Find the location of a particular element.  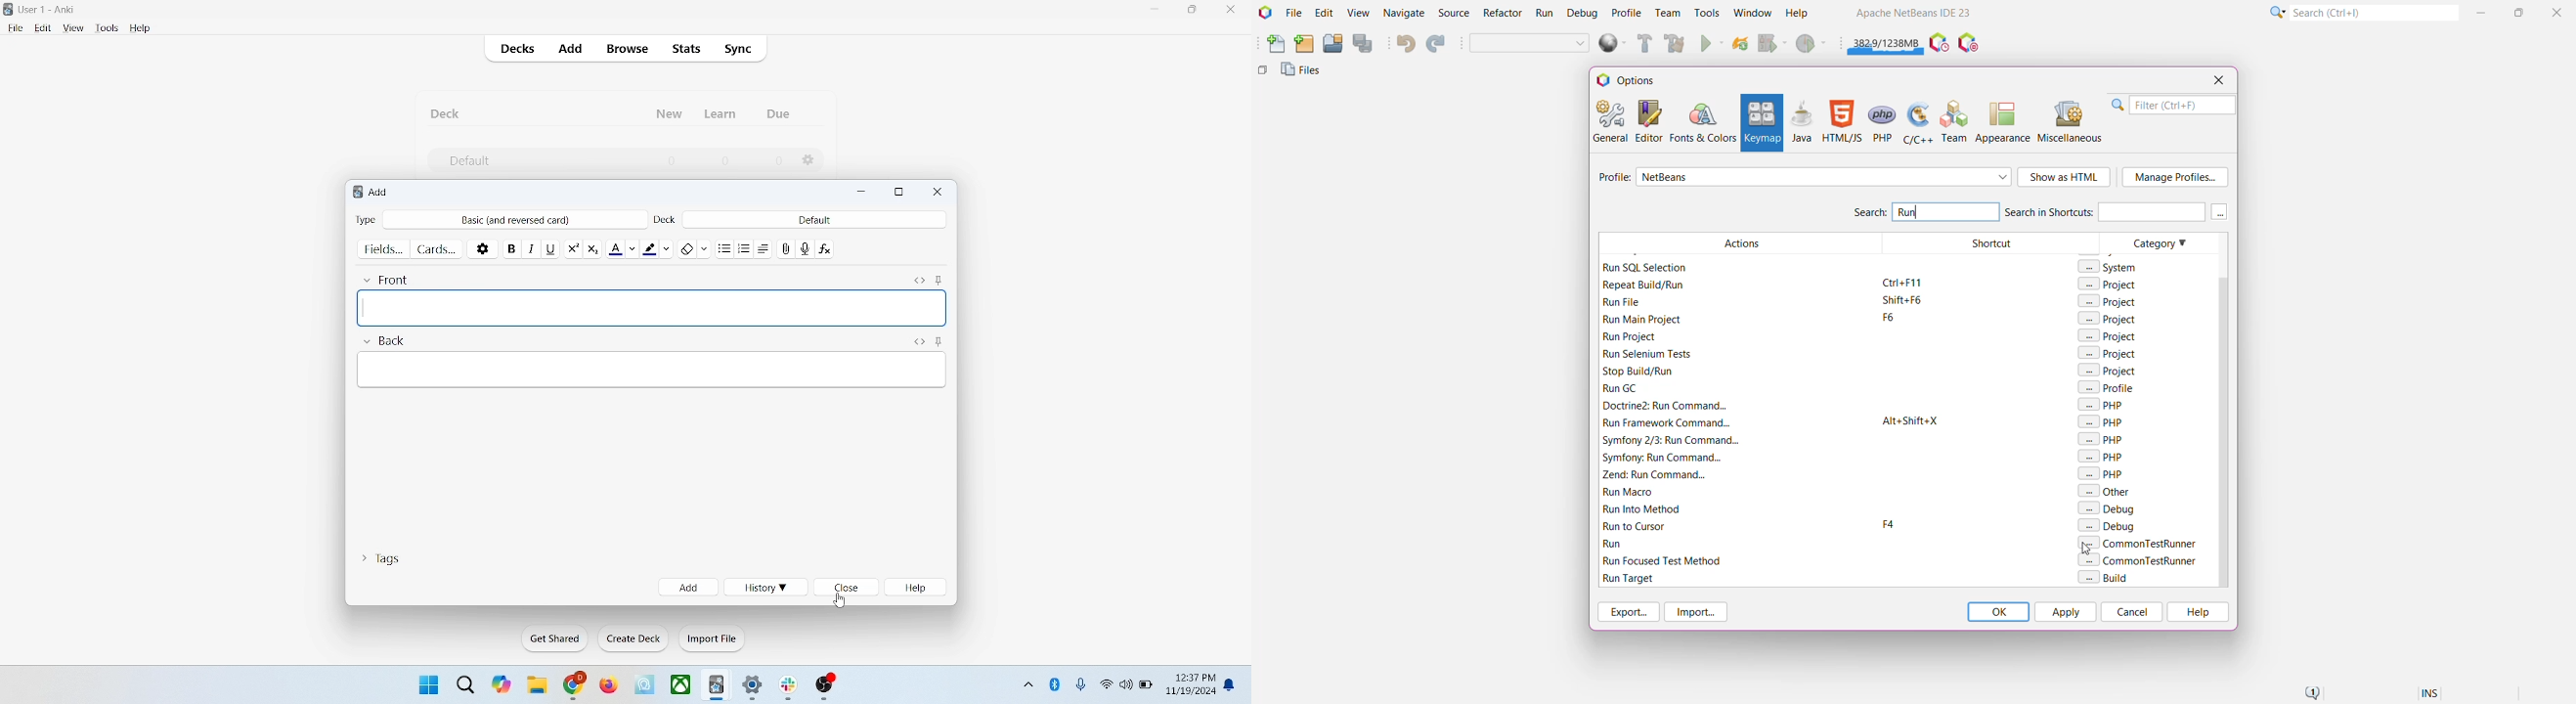

blank space is located at coordinates (652, 307).